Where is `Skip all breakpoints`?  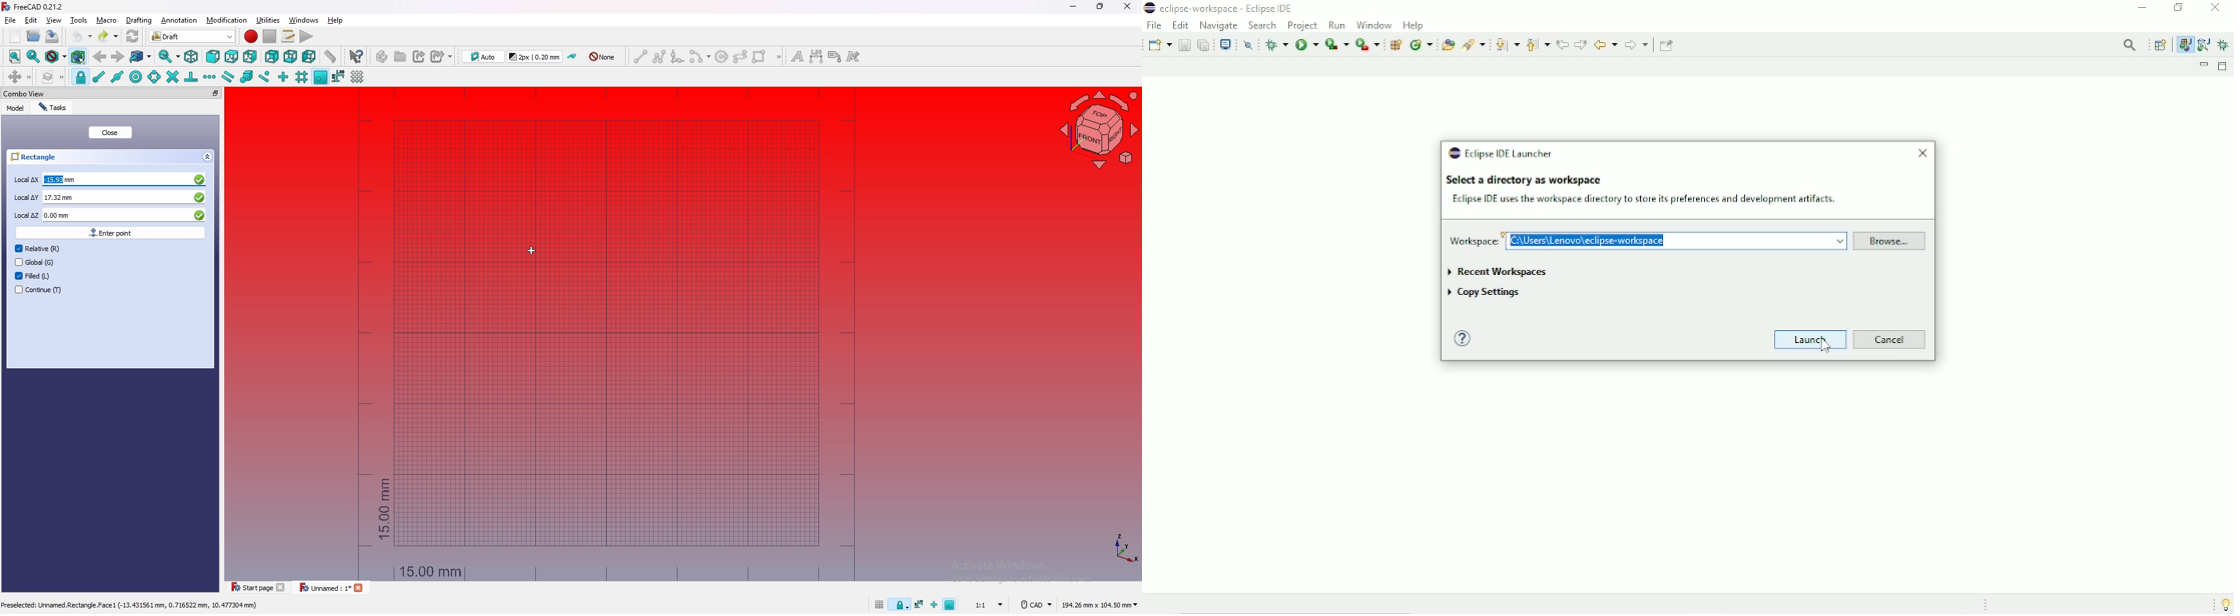 Skip all breakpoints is located at coordinates (1248, 45).